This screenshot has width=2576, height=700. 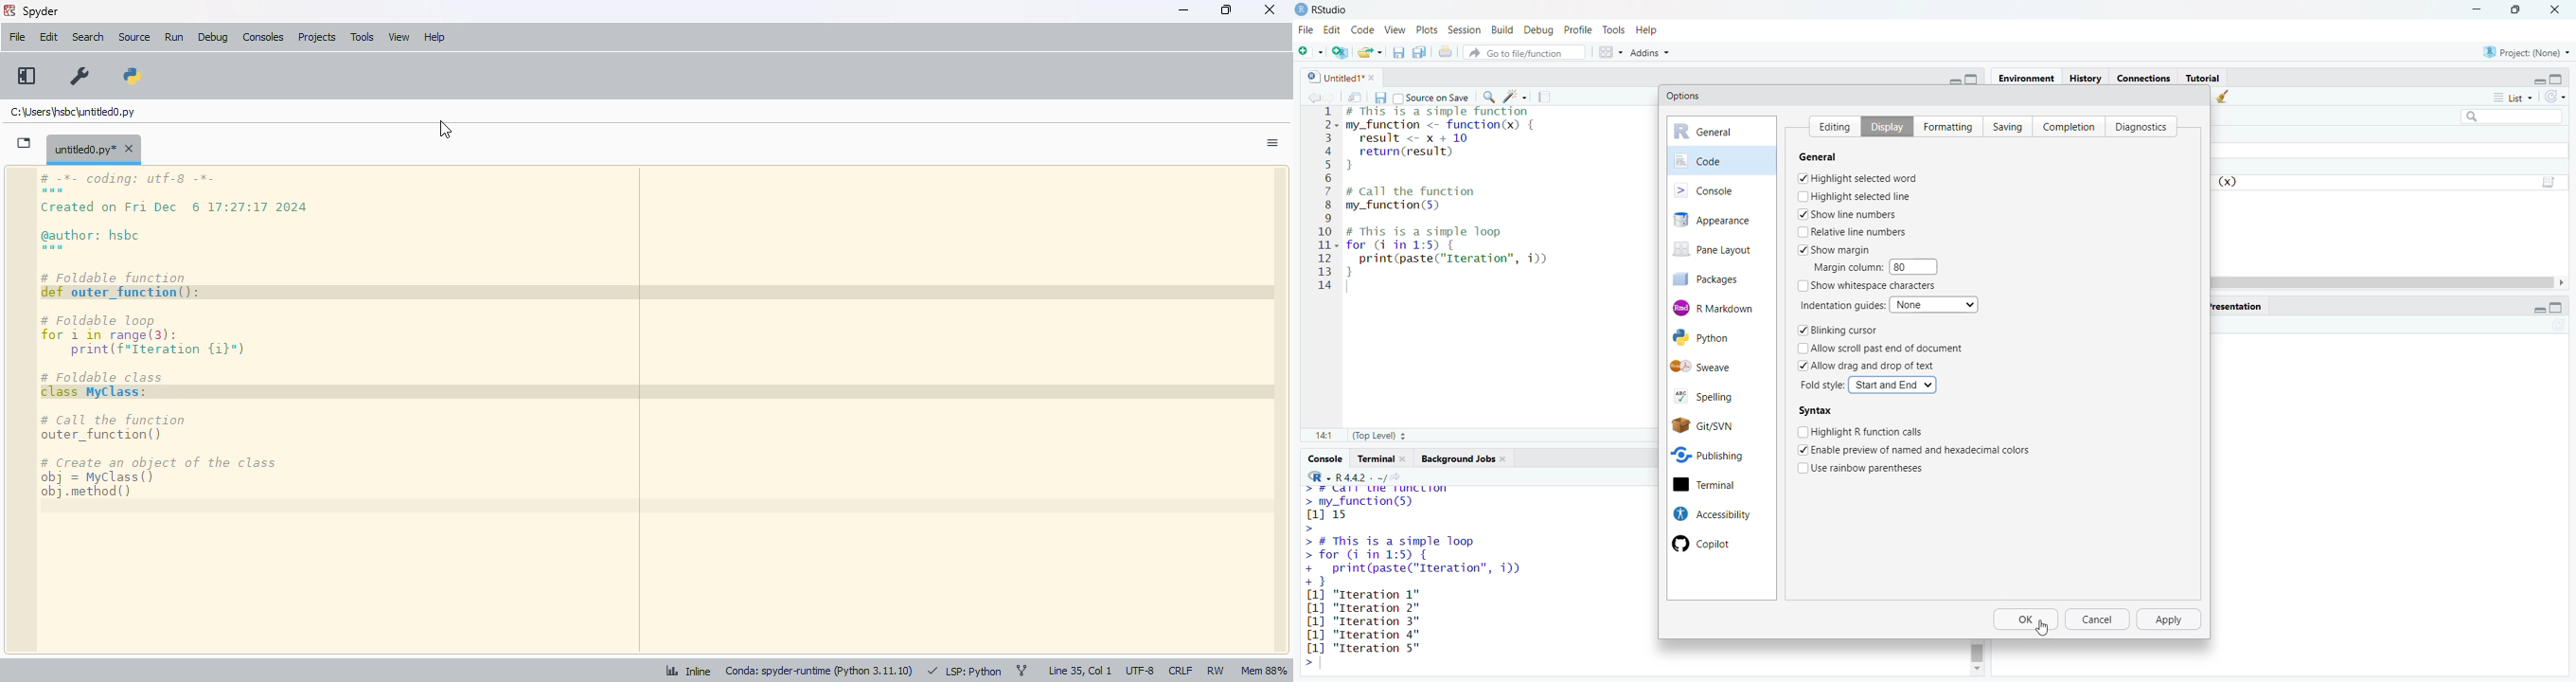 I want to click on general, so click(x=1722, y=132).